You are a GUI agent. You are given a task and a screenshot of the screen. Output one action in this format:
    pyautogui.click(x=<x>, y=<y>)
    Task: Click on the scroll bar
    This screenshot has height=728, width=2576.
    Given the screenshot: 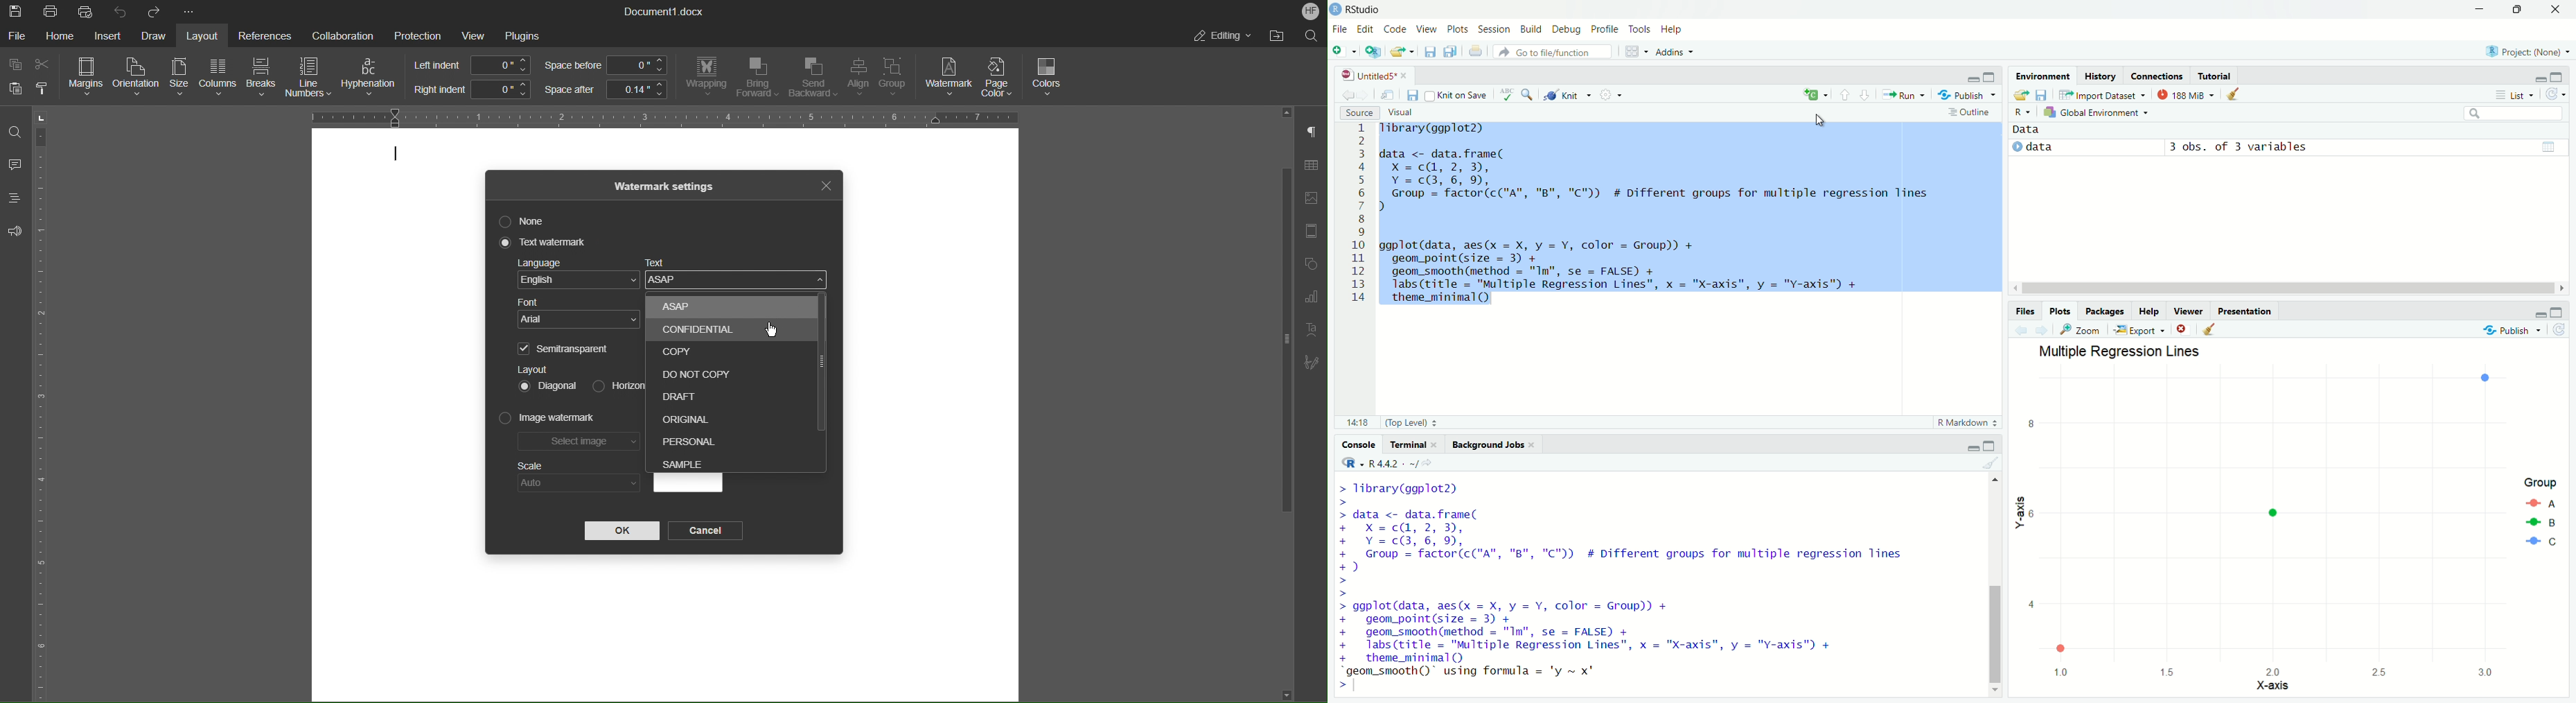 What is the action you would take?
    pyautogui.click(x=2293, y=288)
    